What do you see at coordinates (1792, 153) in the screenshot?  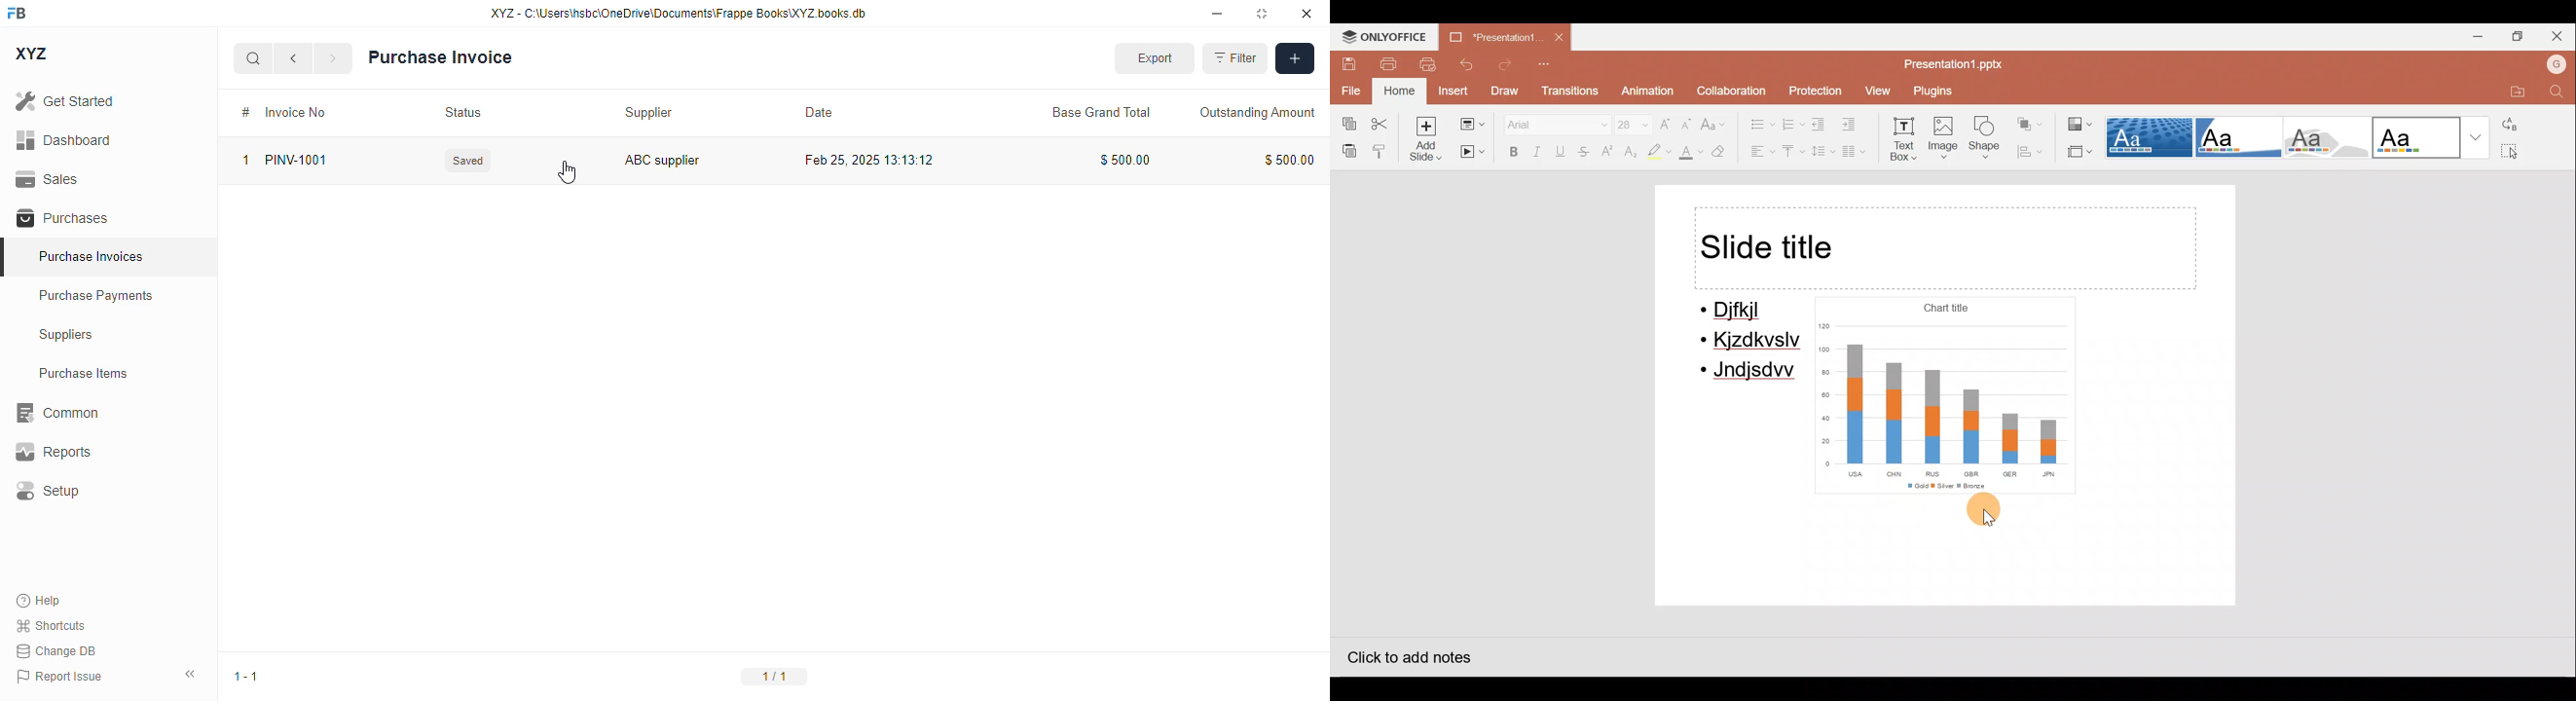 I see `Vertical align` at bounding box center [1792, 153].